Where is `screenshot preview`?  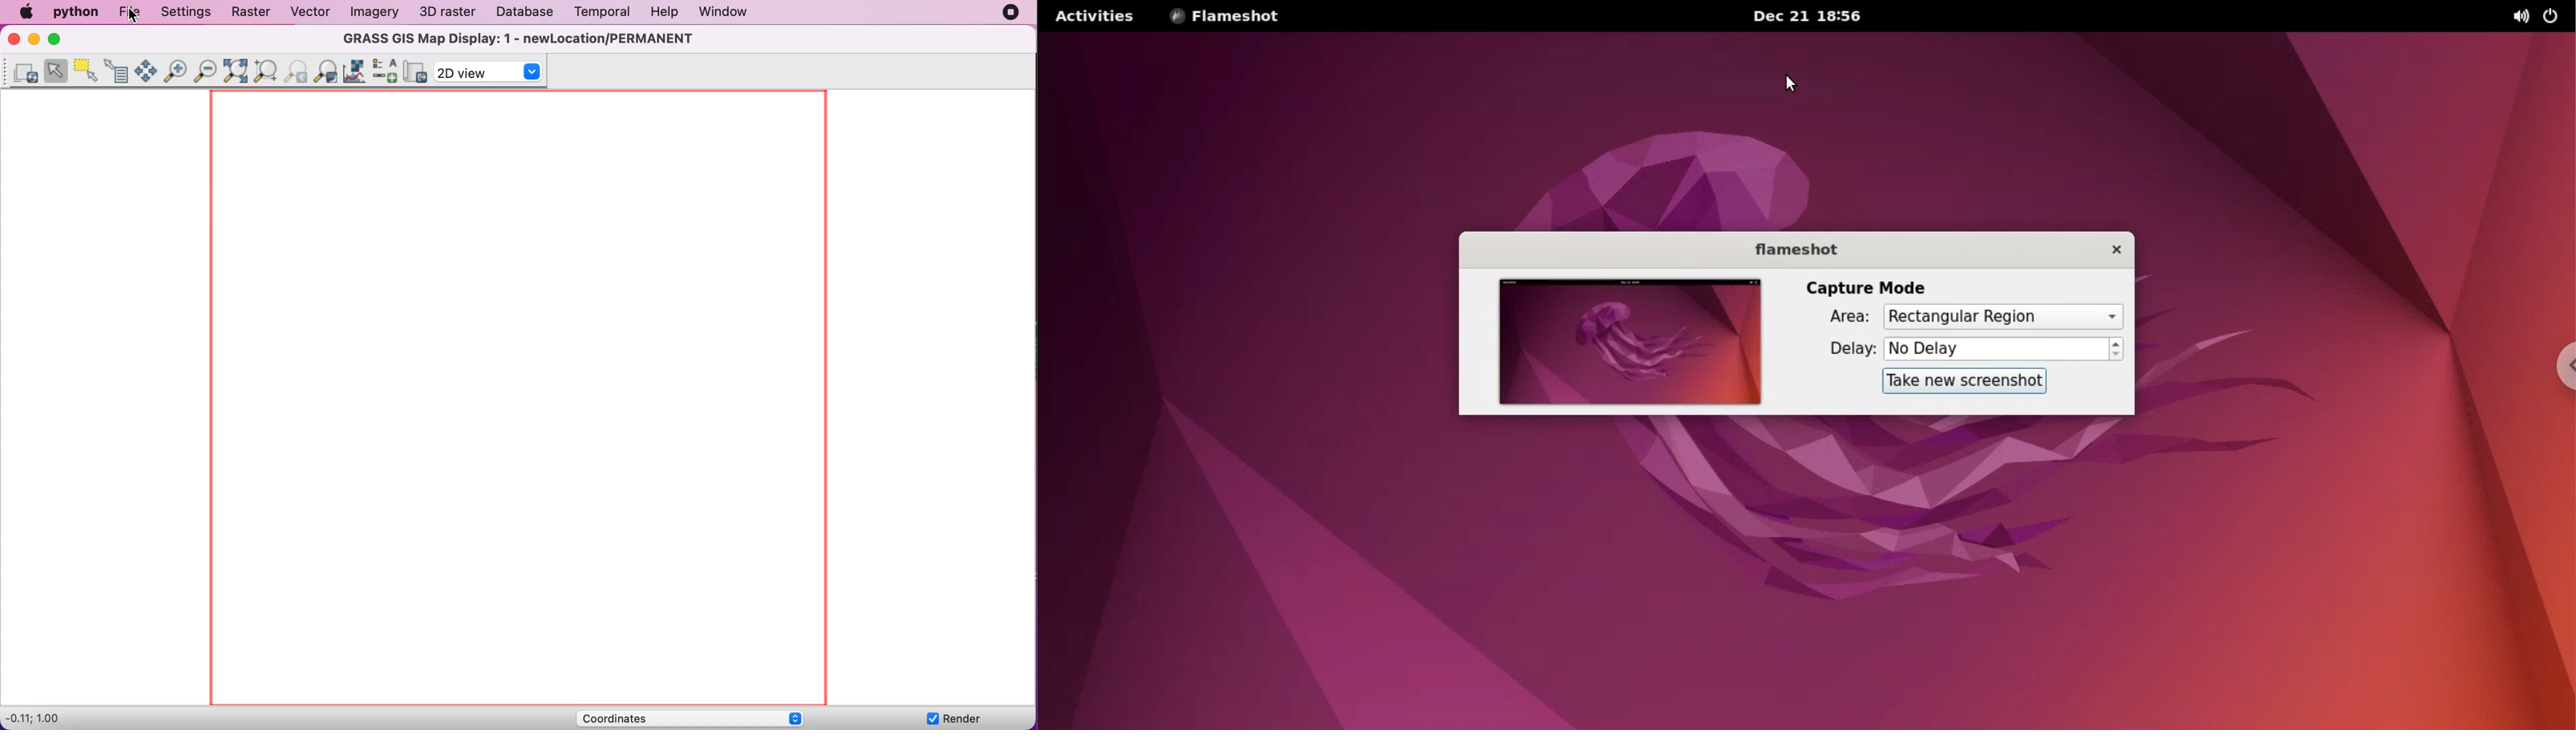
screenshot preview is located at coordinates (1622, 343).